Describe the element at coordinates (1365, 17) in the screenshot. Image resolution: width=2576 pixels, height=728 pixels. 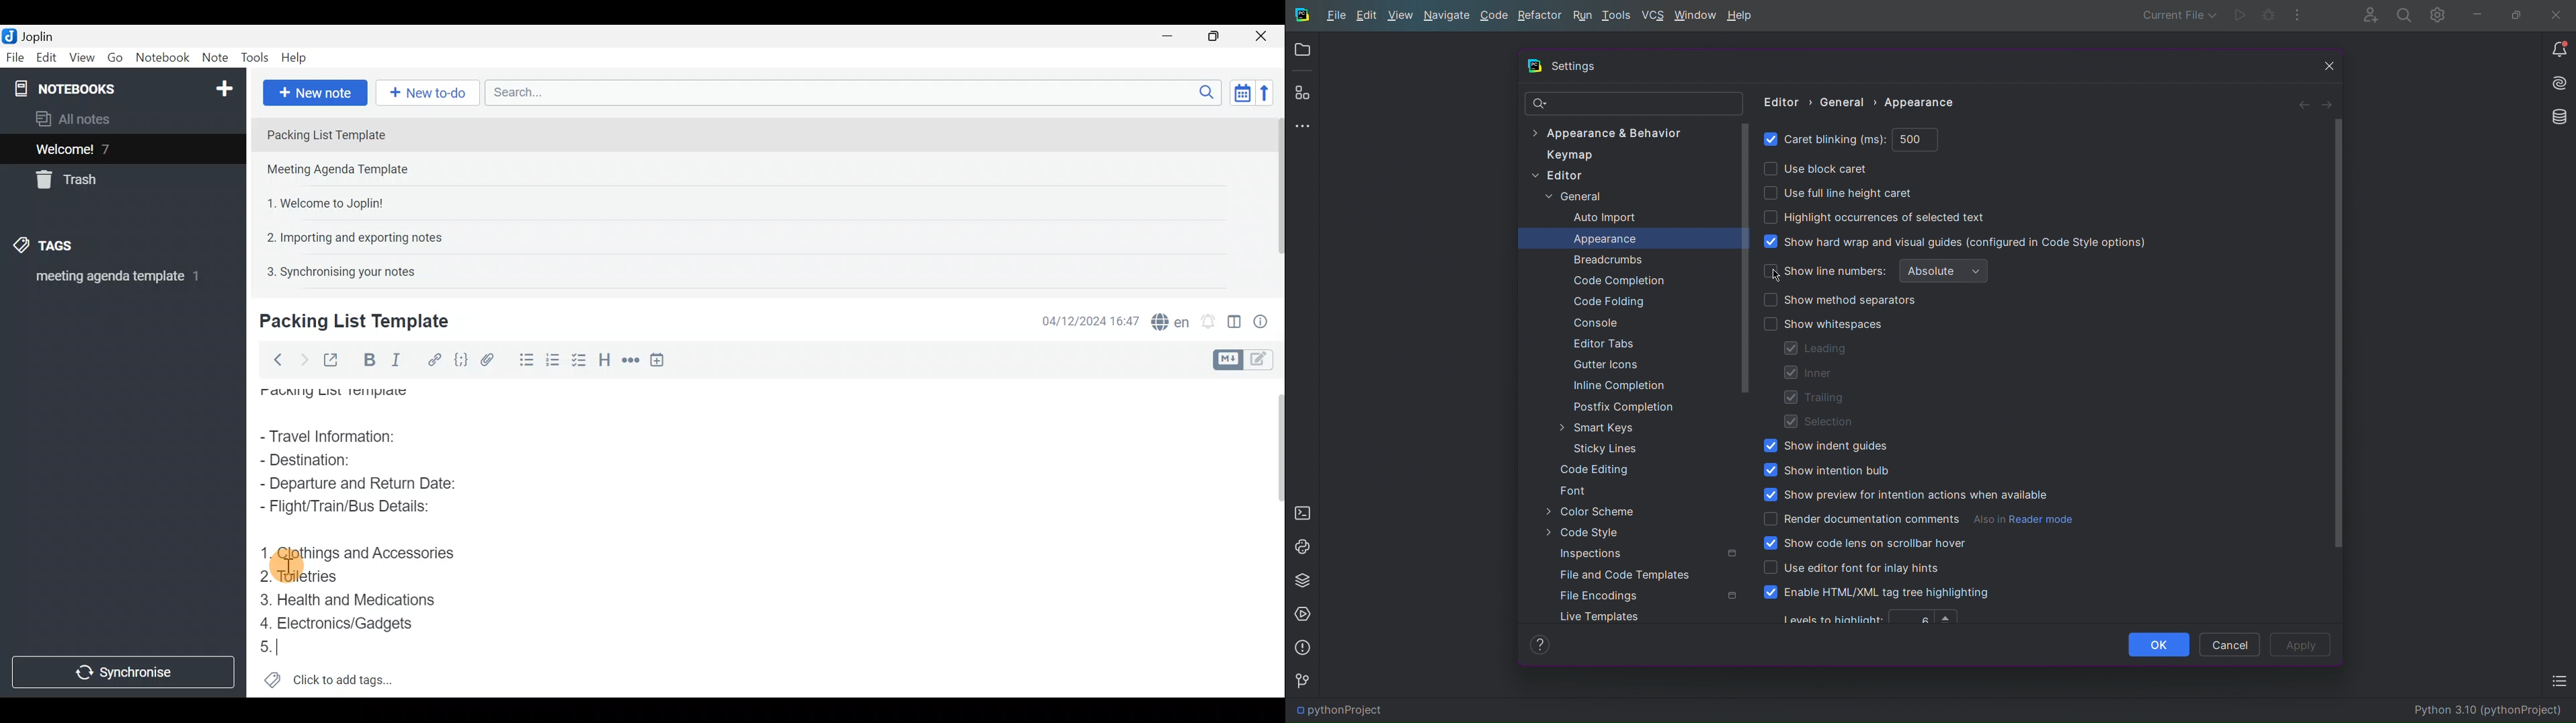
I see `Edit` at that location.